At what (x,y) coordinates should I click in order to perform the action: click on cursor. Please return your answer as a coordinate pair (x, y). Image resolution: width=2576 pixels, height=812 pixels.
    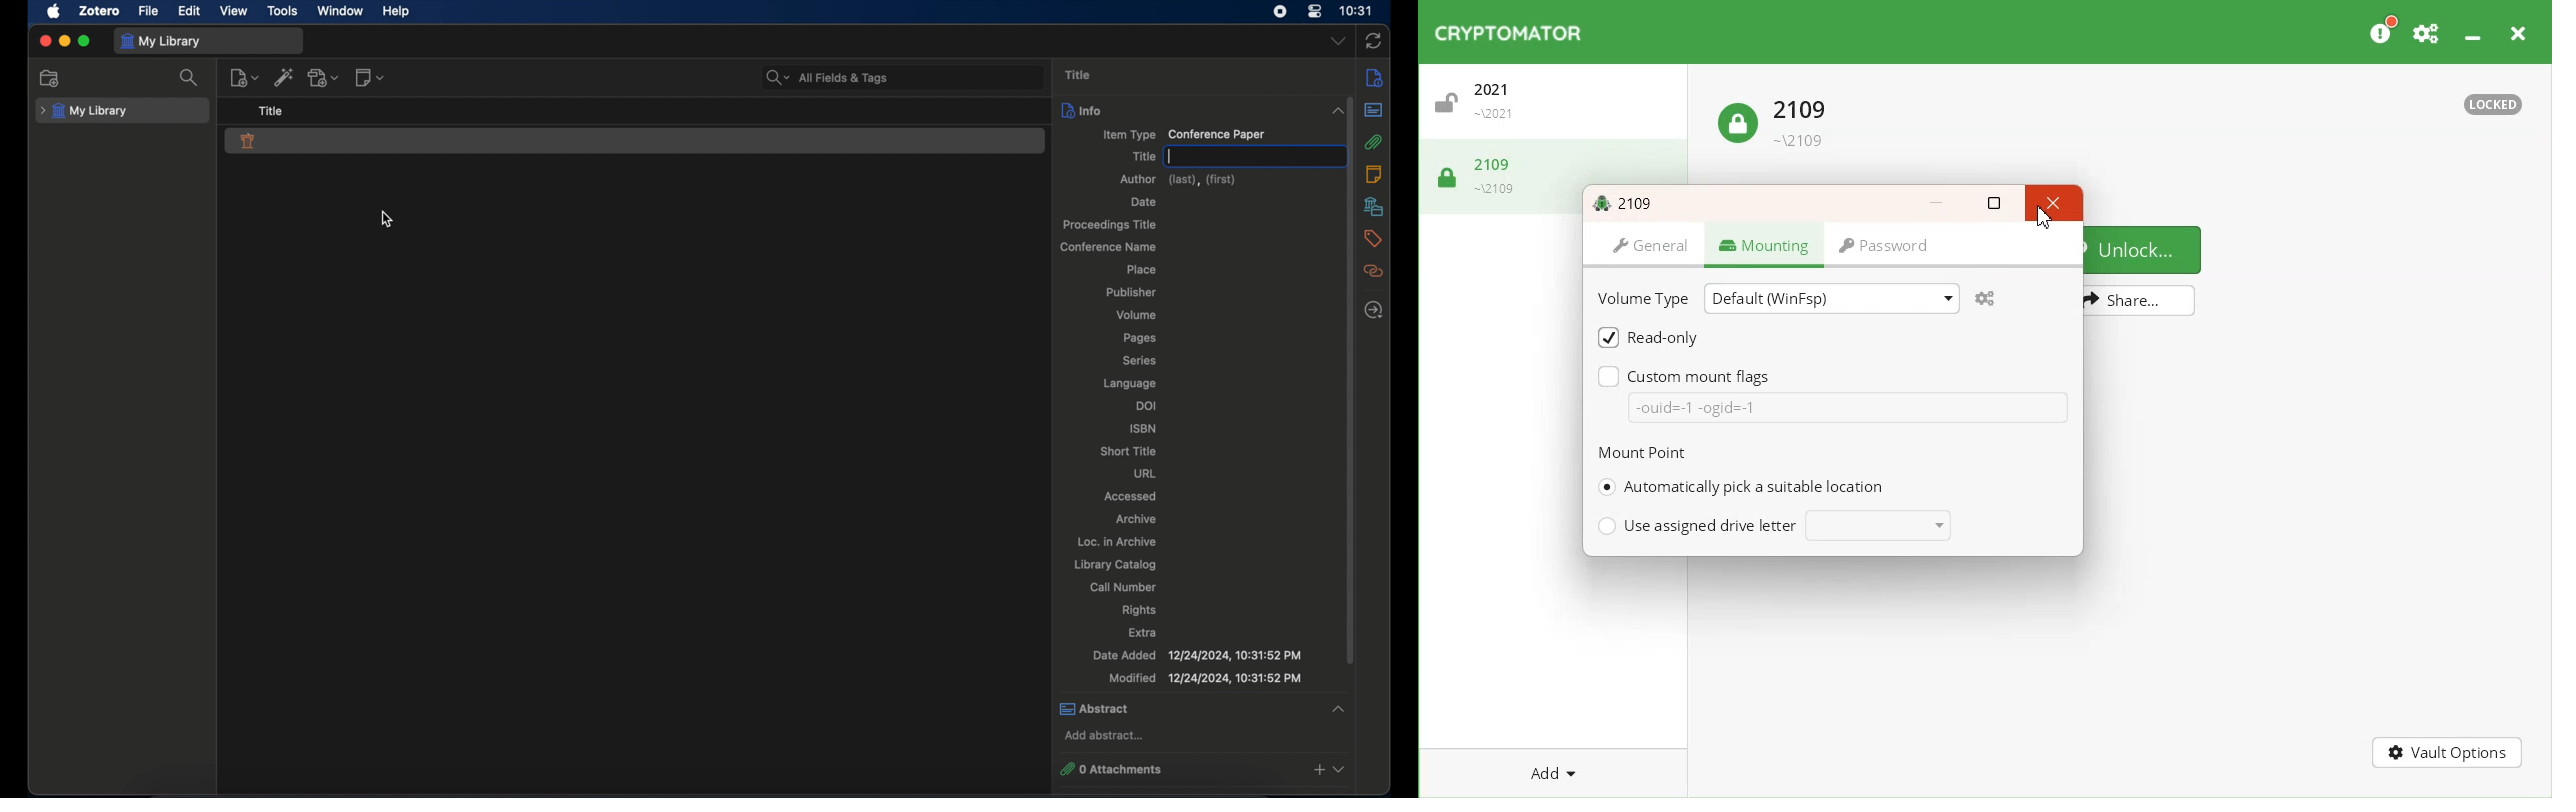
    Looking at the image, I should click on (387, 219).